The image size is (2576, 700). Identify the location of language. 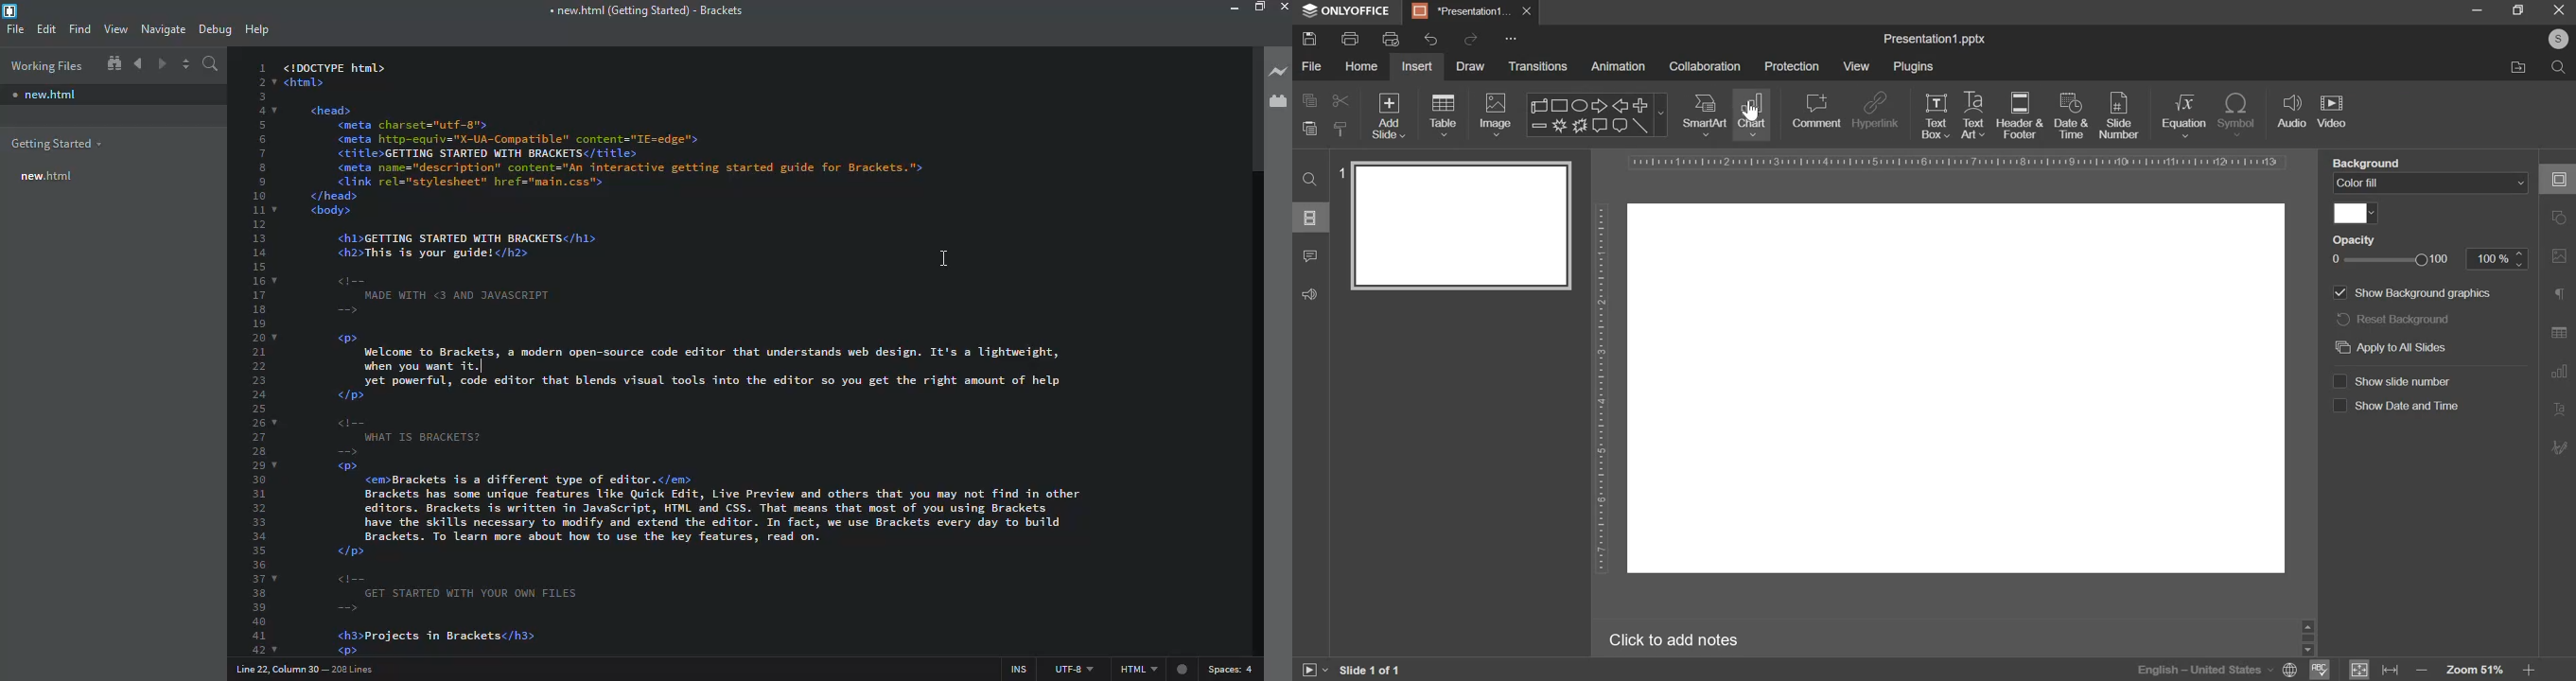
(2198, 672).